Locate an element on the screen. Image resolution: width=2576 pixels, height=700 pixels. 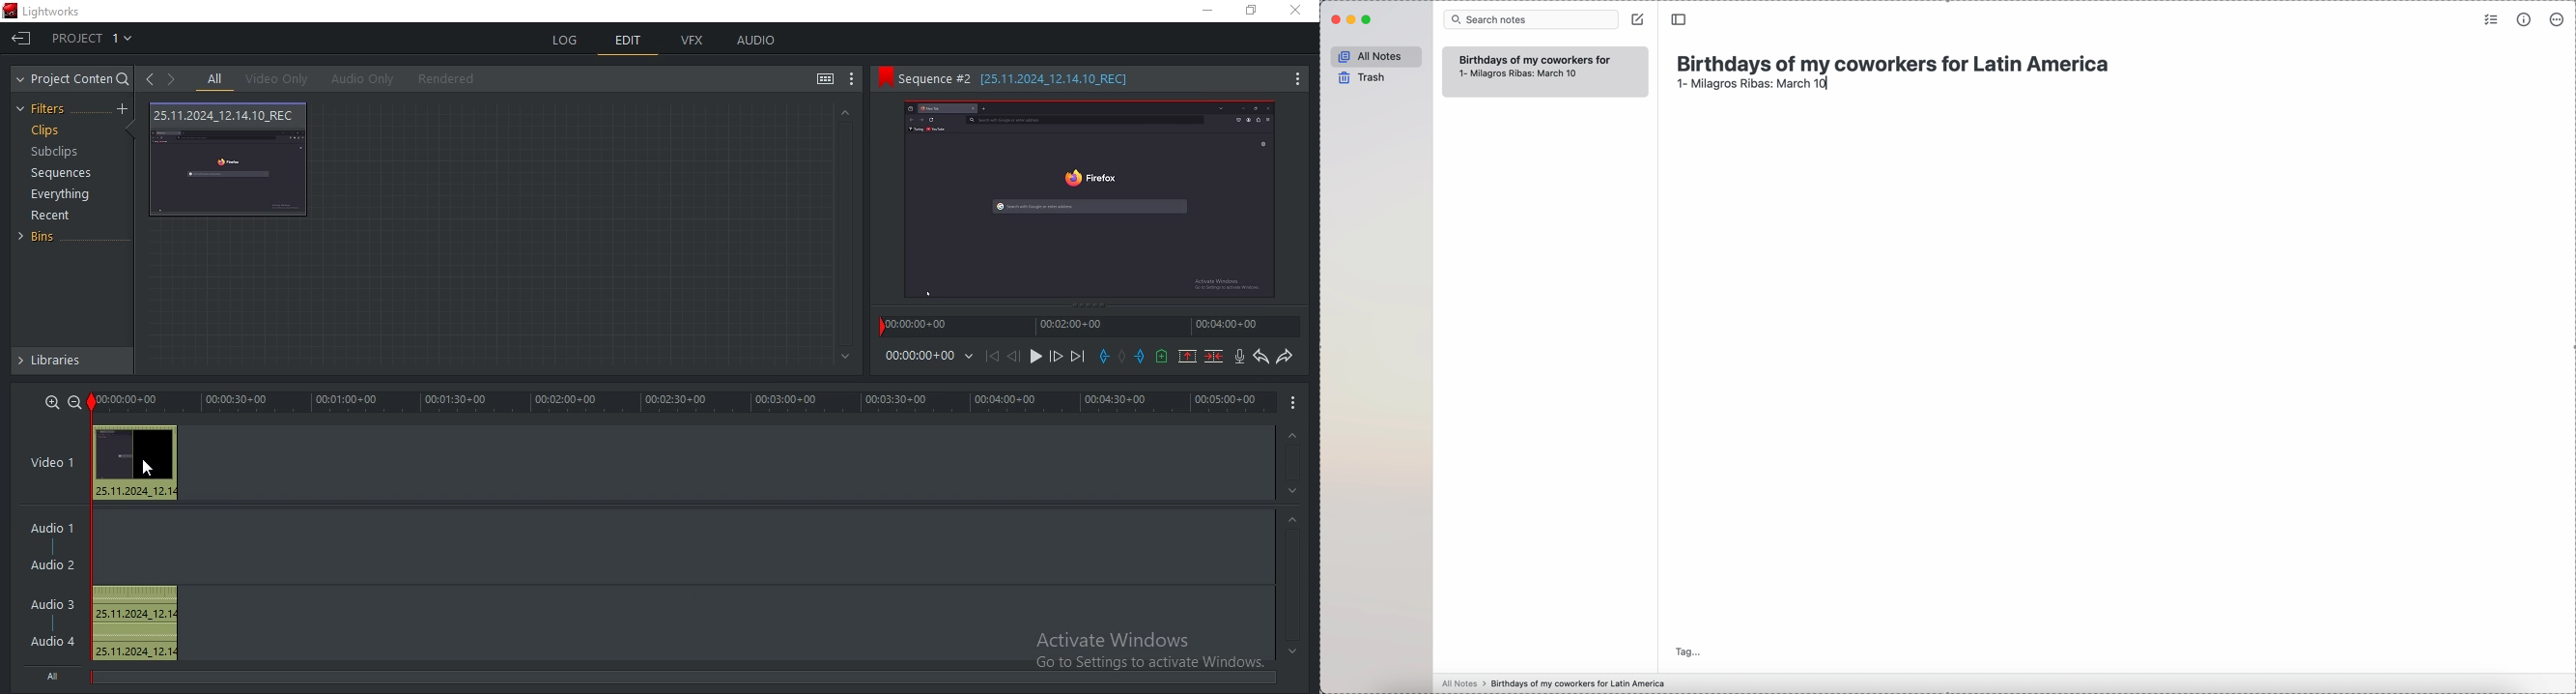
record audio is located at coordinates (1238, 358).